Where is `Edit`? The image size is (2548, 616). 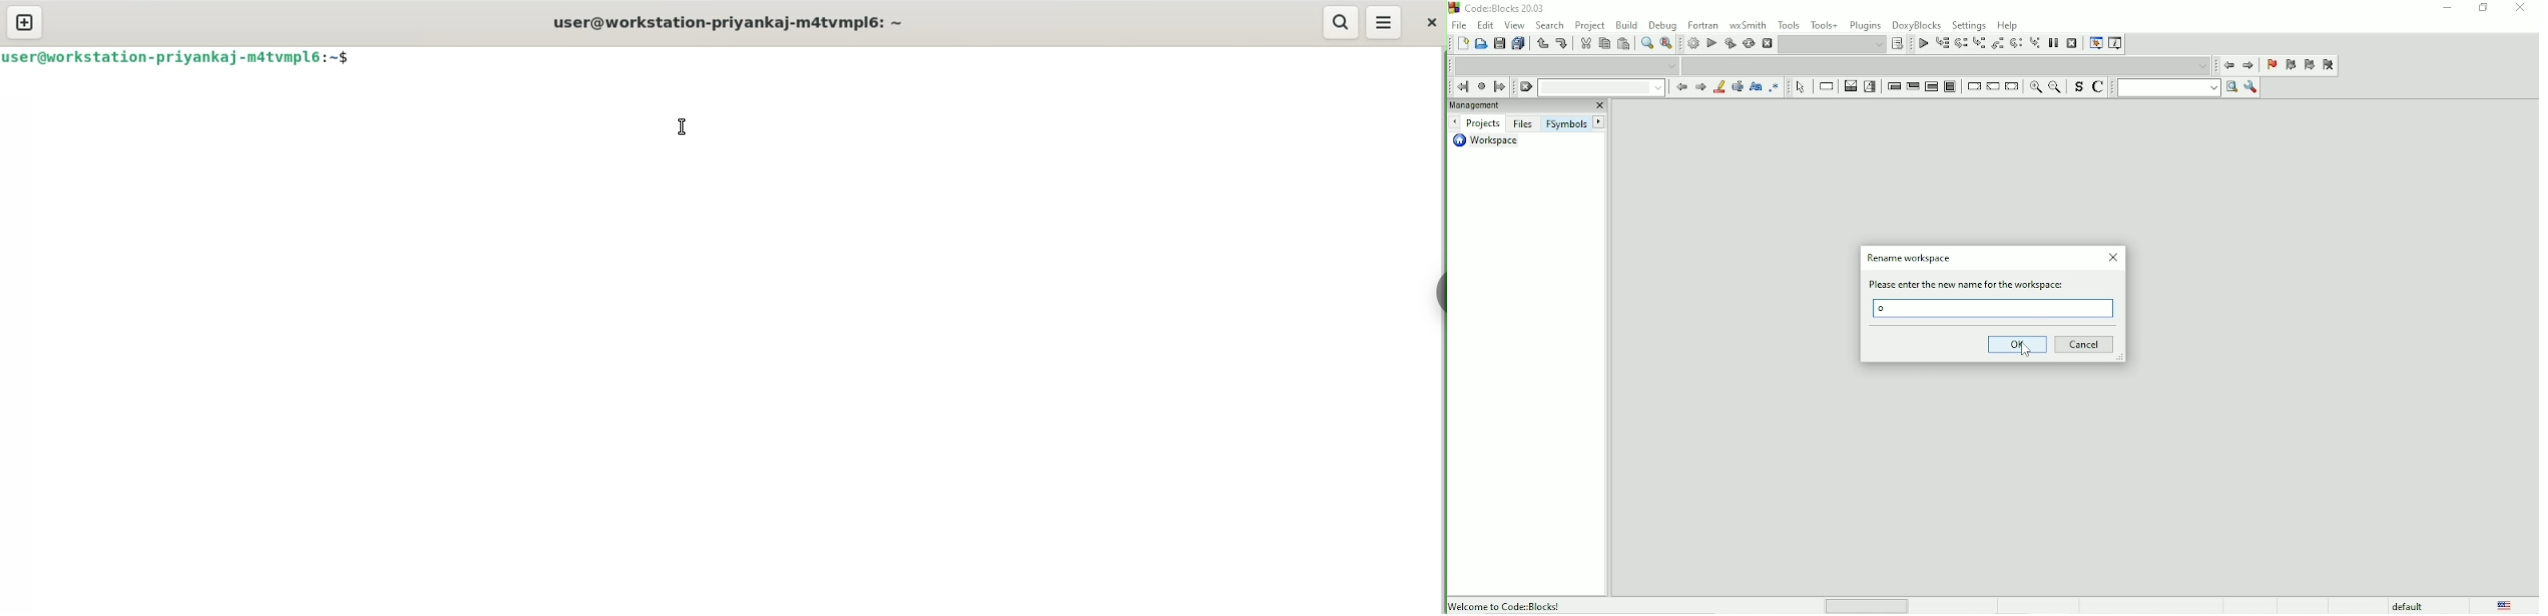 Edit is located at coordinates (1485, 24).